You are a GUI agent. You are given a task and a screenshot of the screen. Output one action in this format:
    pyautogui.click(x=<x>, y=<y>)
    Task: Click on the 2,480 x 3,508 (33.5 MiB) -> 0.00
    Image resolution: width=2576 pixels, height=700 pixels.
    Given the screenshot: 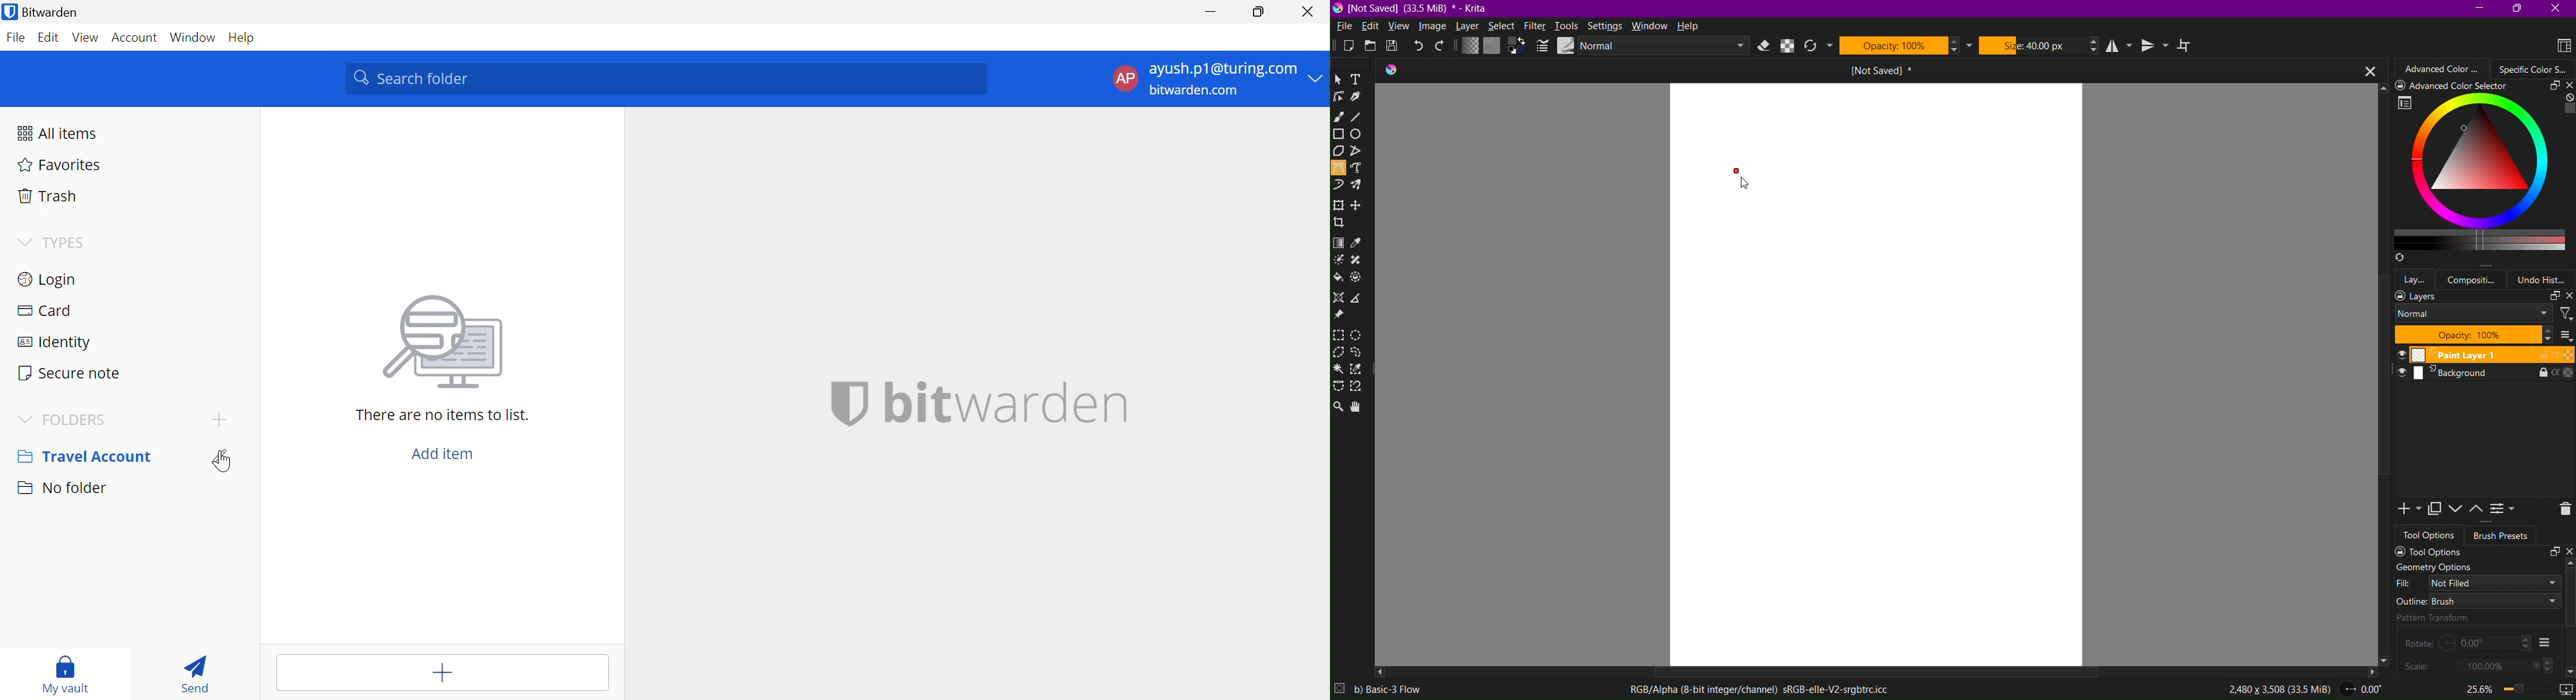 What is the action you would take?
    pyautogui.click(x=2300, y=691)
    